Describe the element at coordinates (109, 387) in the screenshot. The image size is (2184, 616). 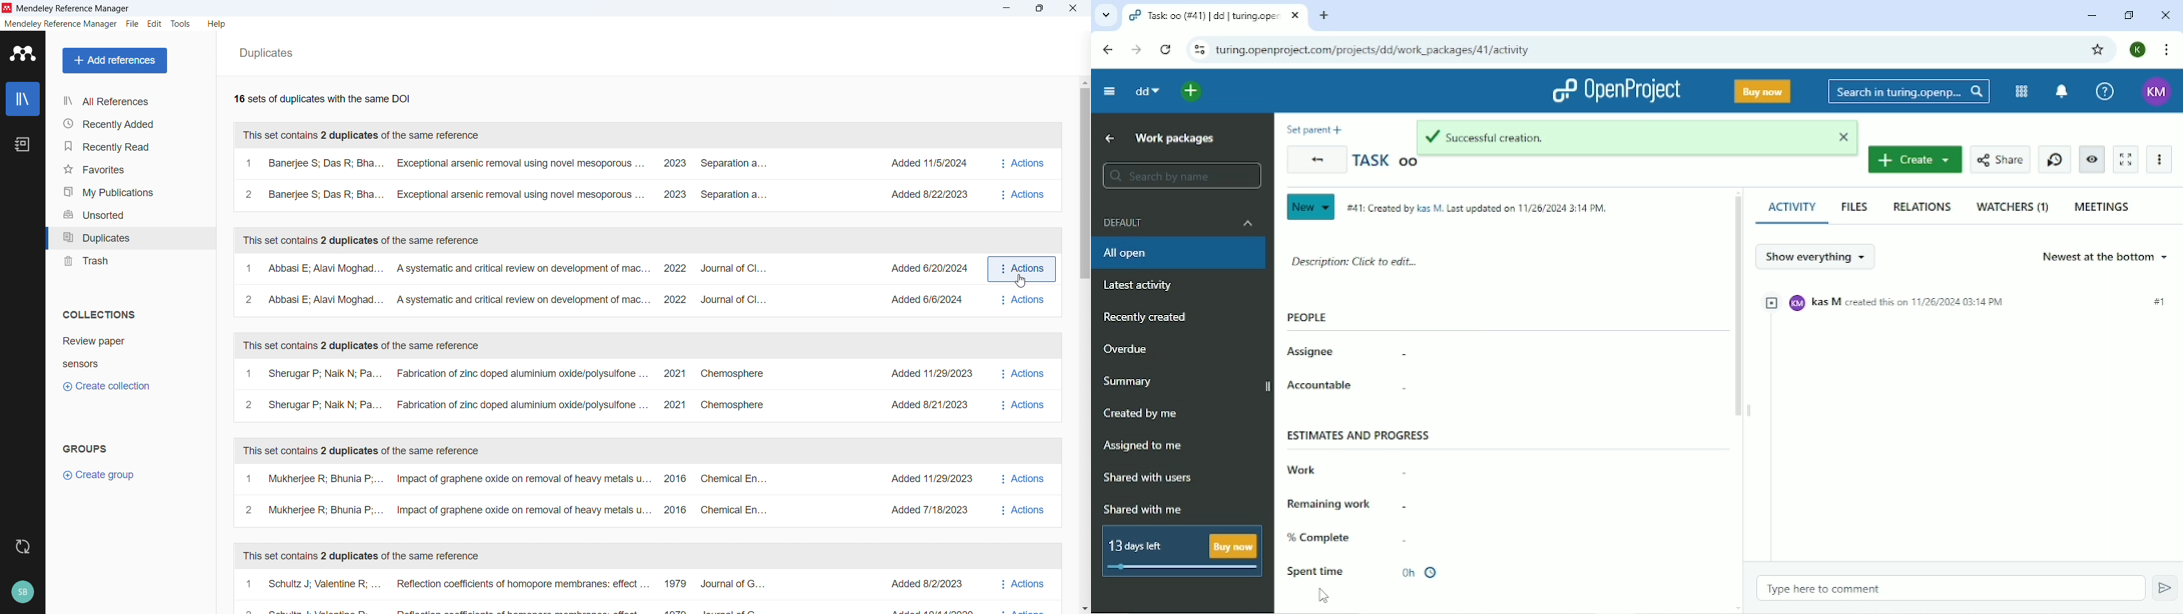
I see `Create collection ` at that location.